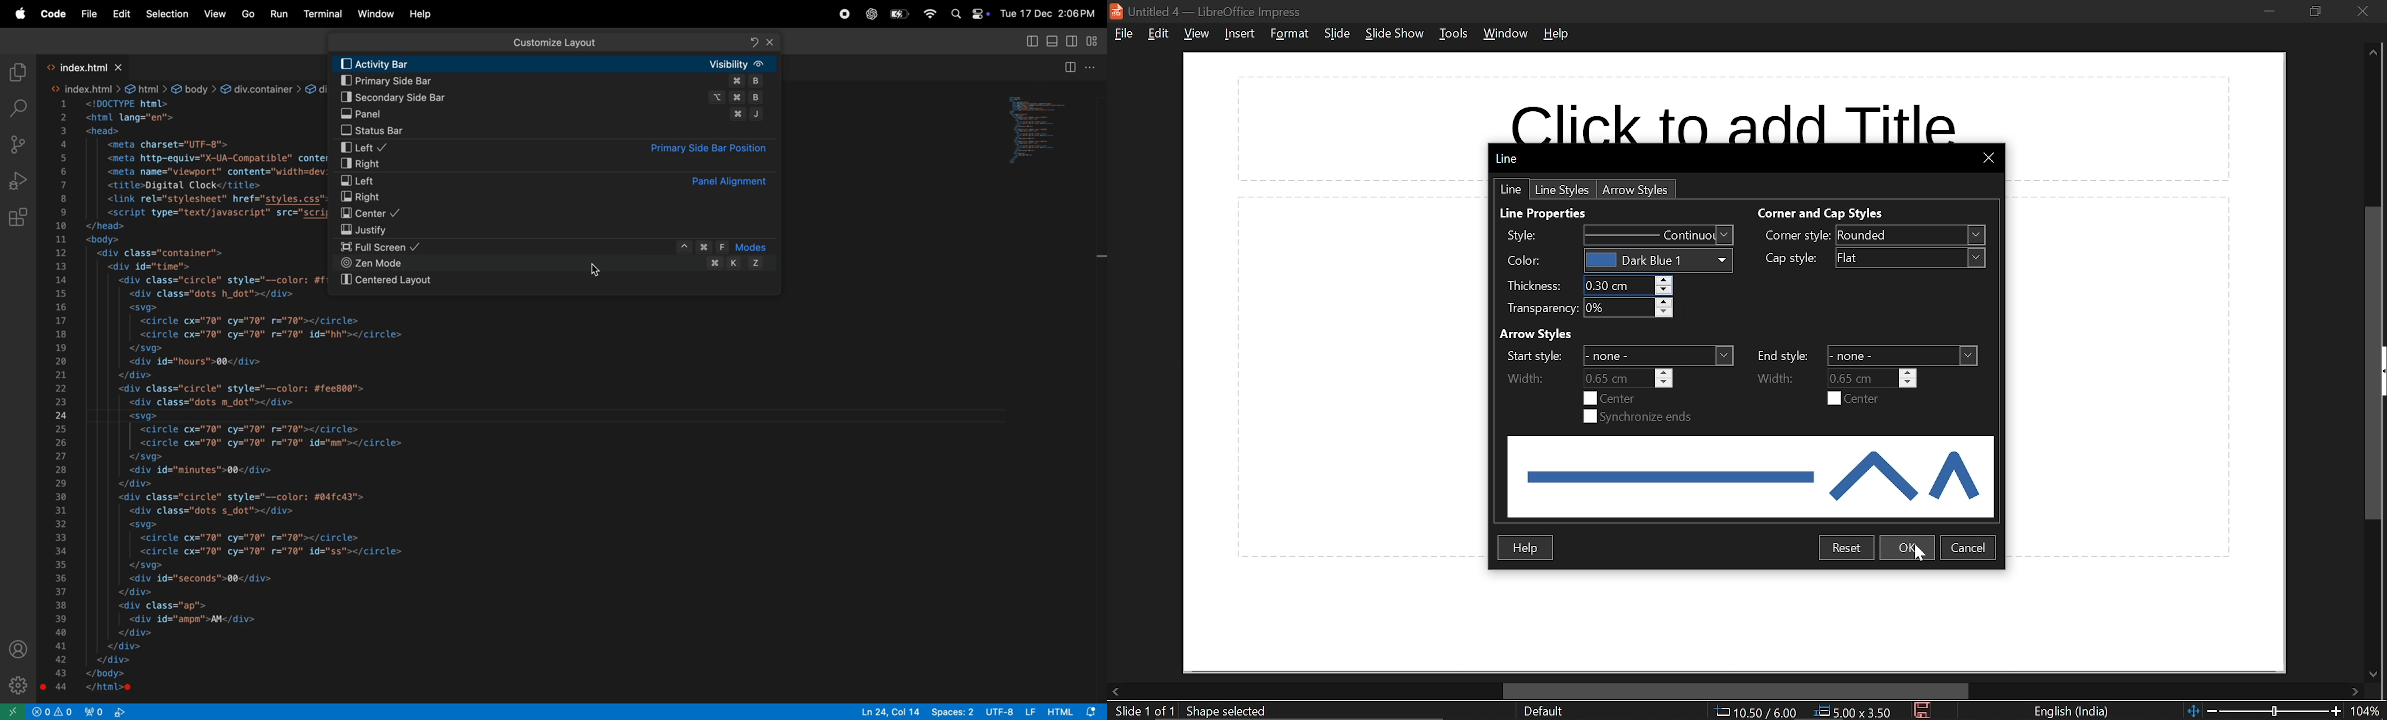 The image size is (2408, 728). What do you see at coordinates (1969, 548) in the screenshot?
I see `cancel` at bounding box center [1969, 548].